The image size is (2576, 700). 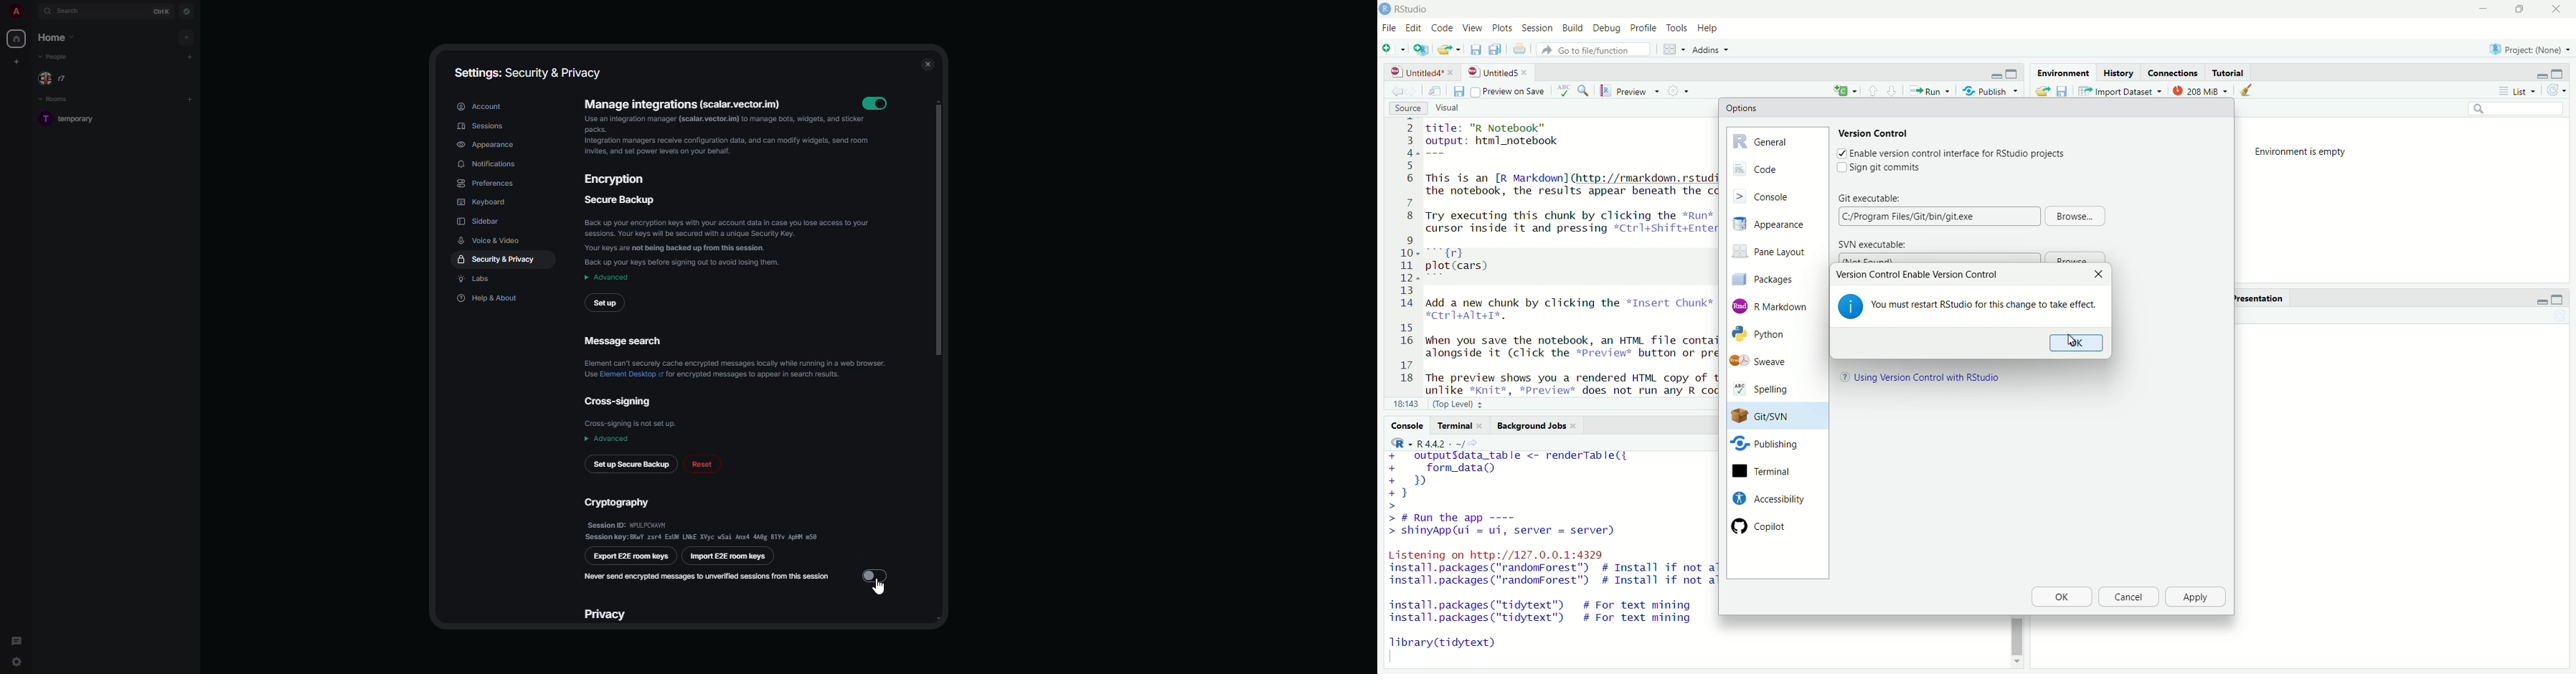 I want to click on Background Jobs, so click(x=1537, y=426).